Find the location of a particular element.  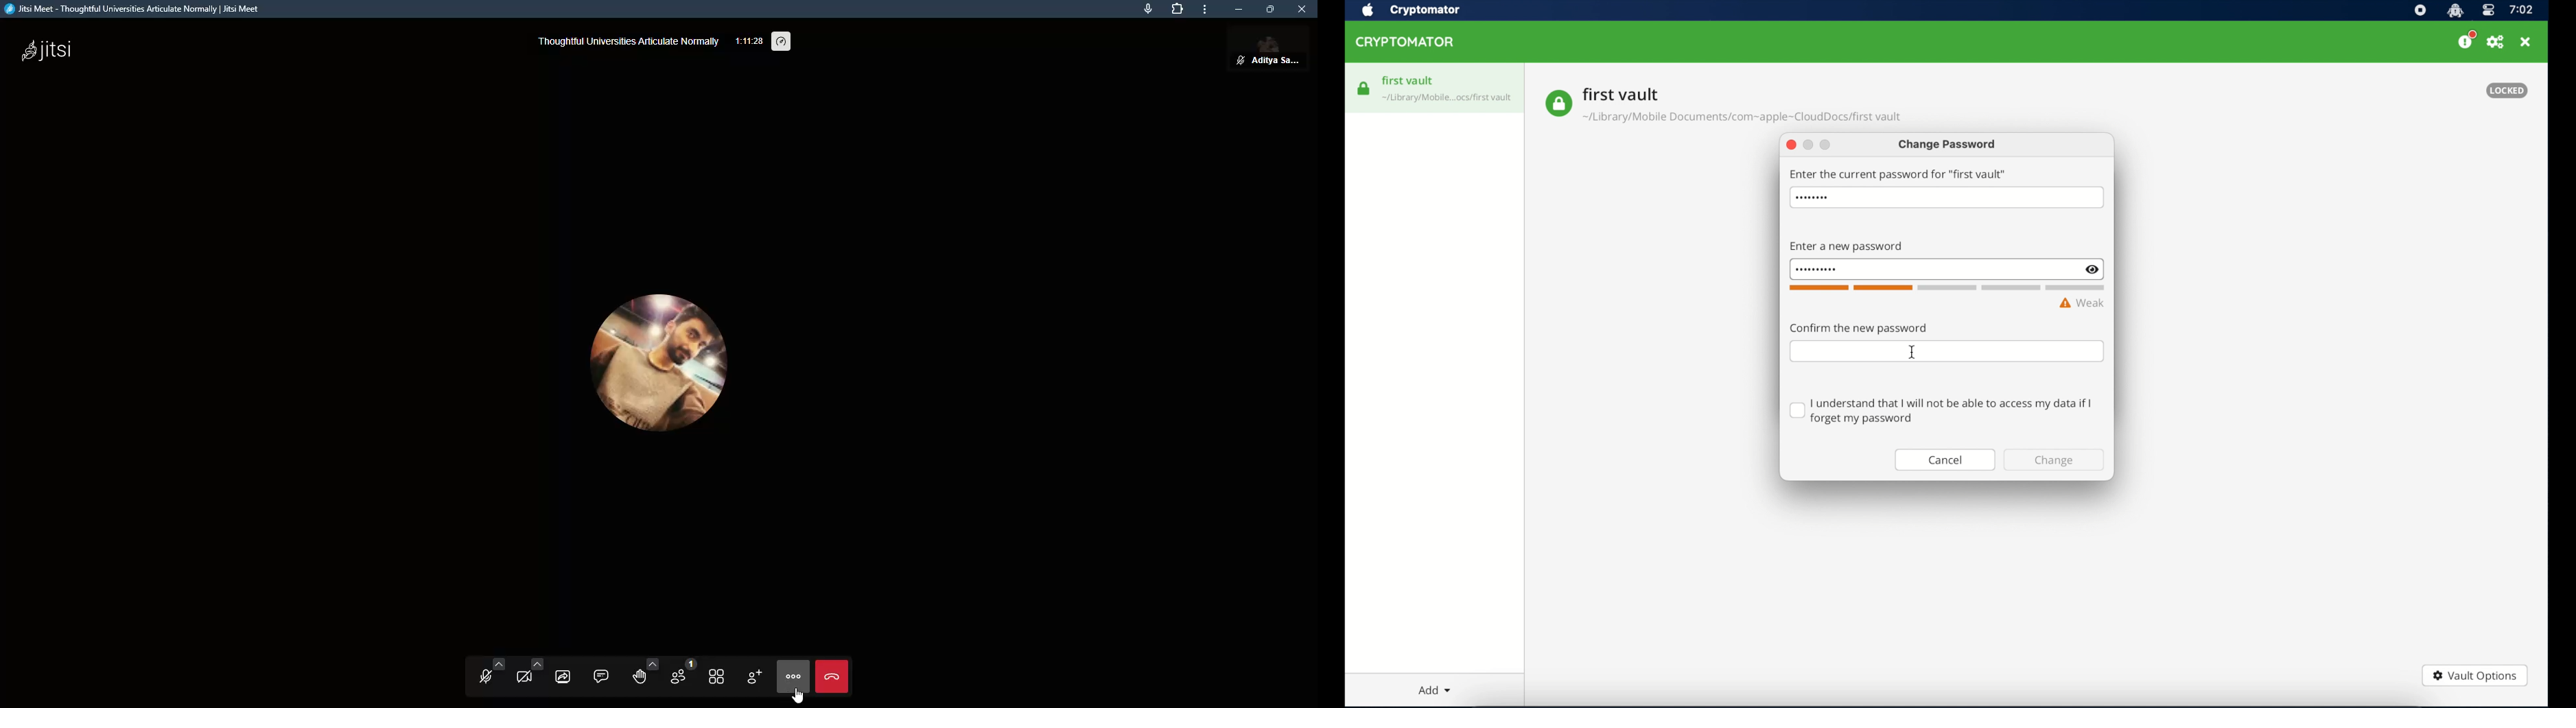

1:11:28 is located at coordinates (749, 39).